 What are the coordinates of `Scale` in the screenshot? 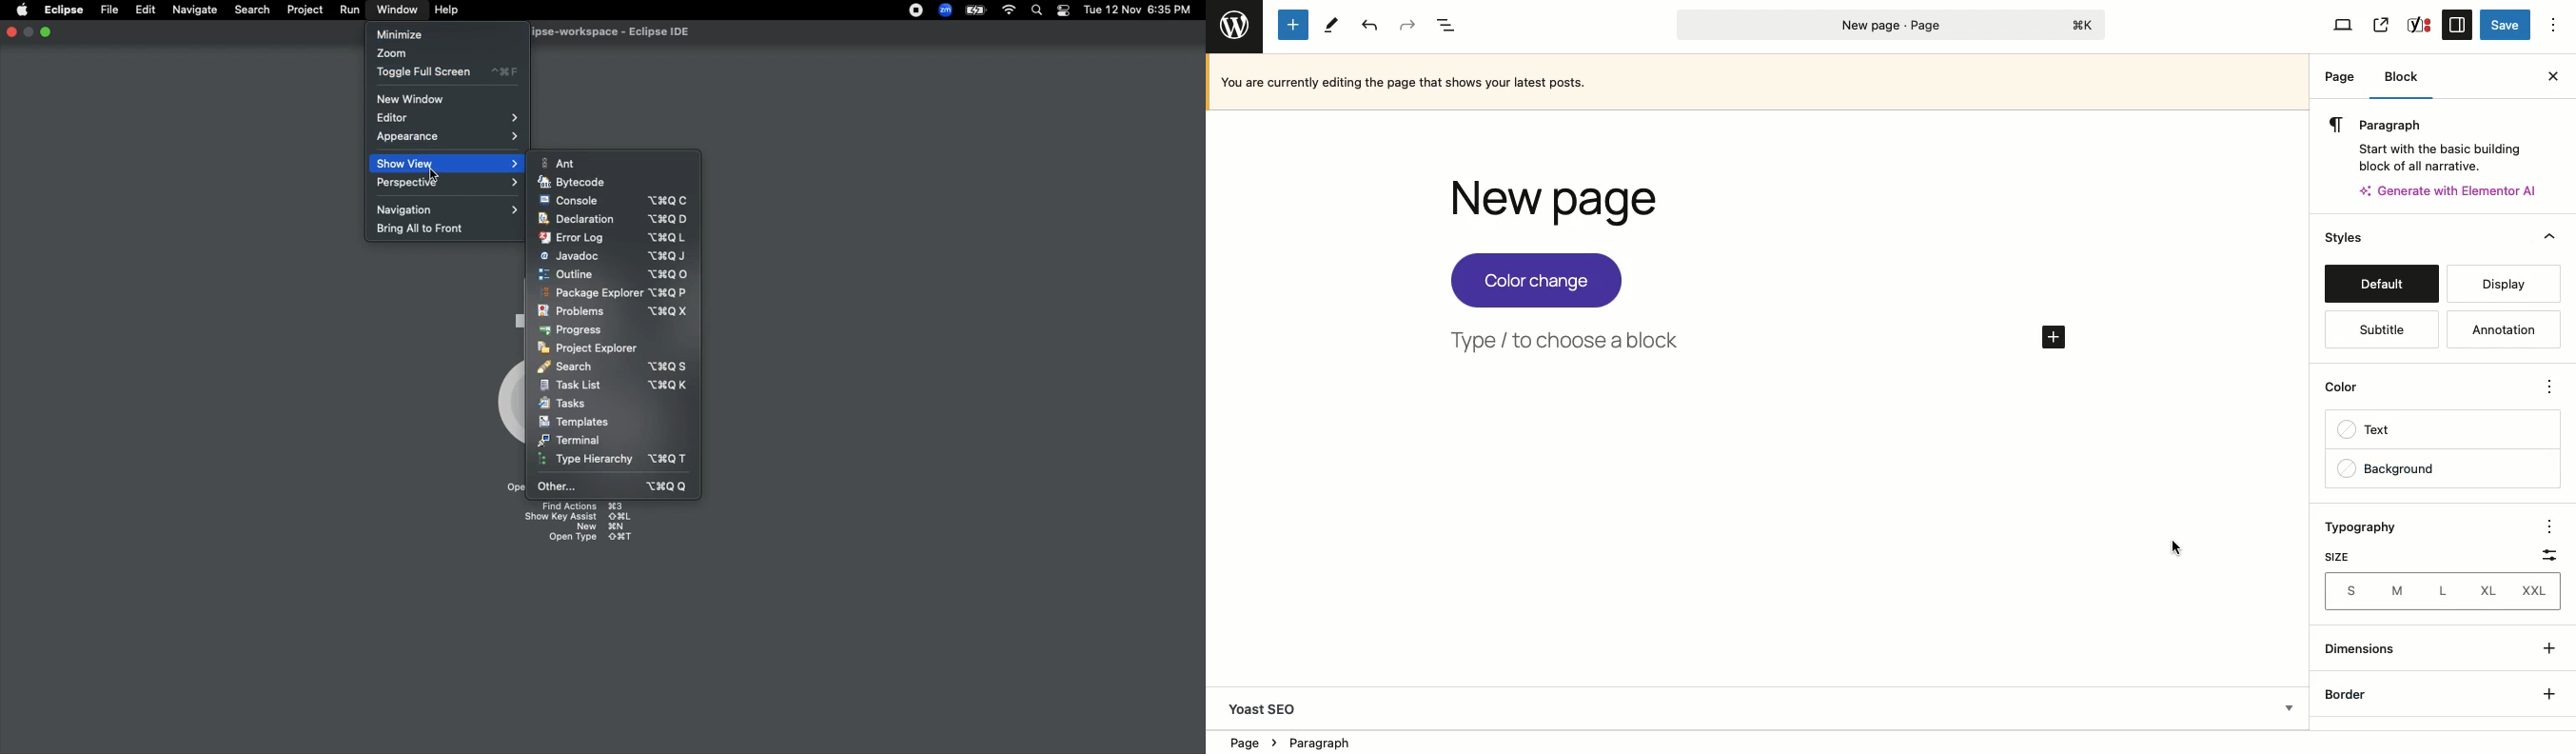 It's located at (2448, 694).